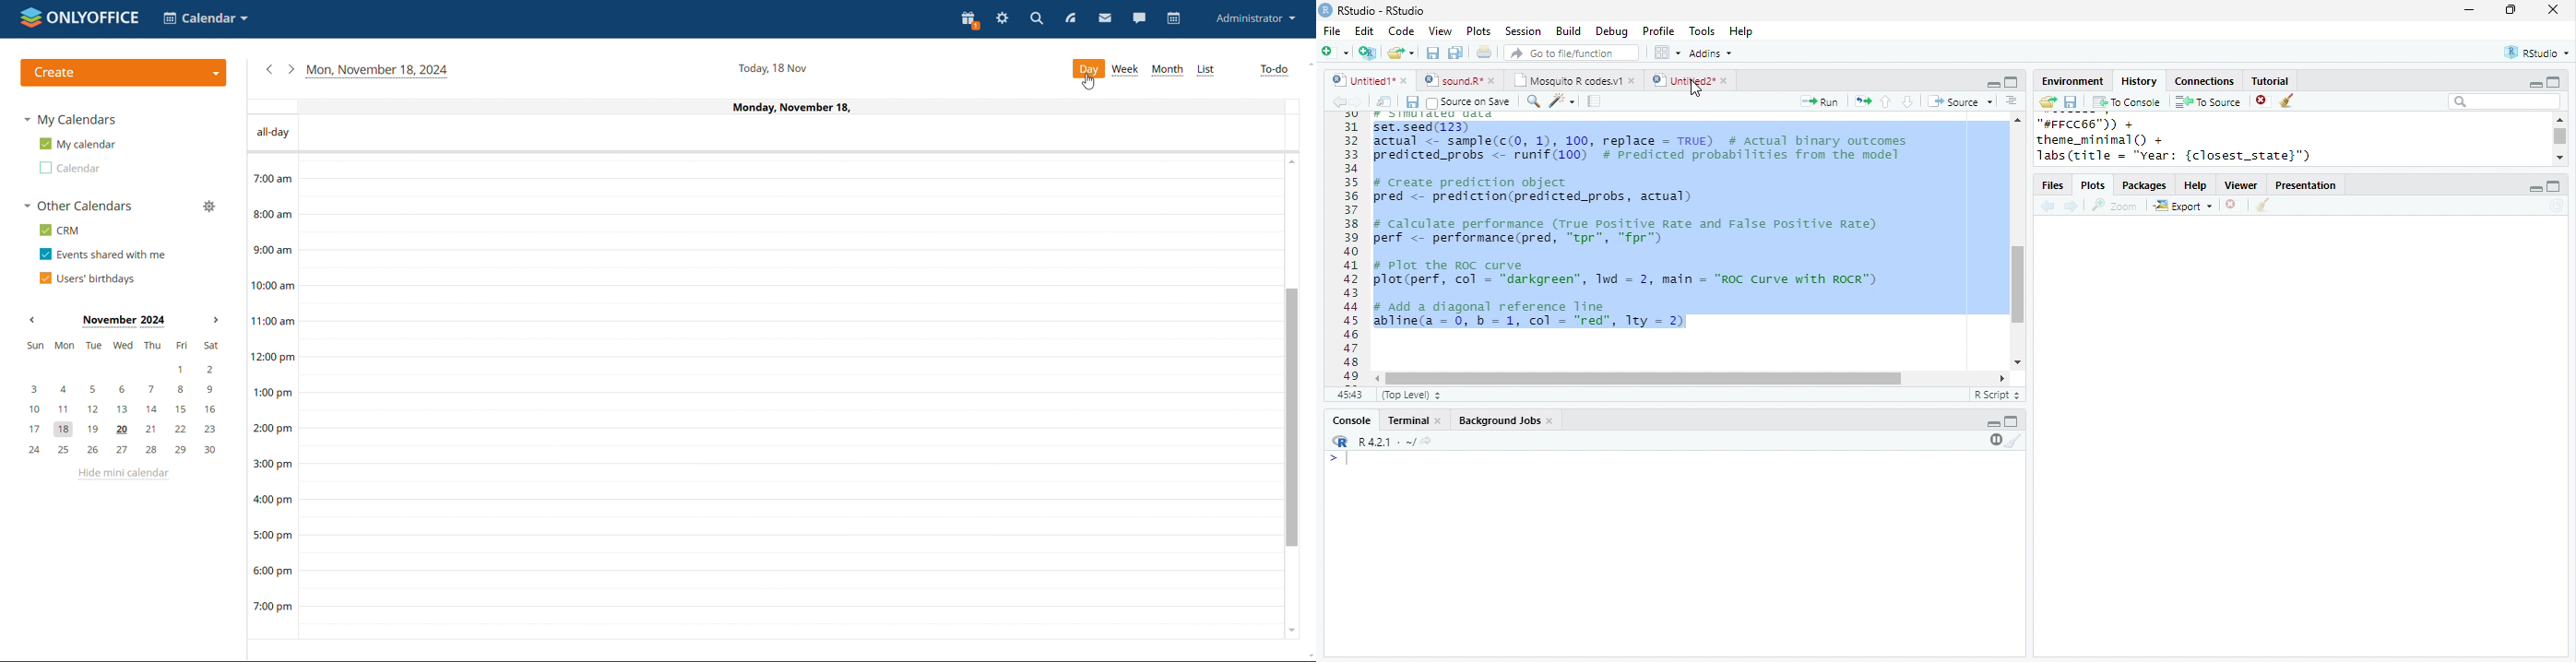 Image resolution: width=2576 pixels, height=672 pixels. What do you see at coordinates (2054, 186) in the screenshot?
I see `files` at bounding box center [2054, 186].